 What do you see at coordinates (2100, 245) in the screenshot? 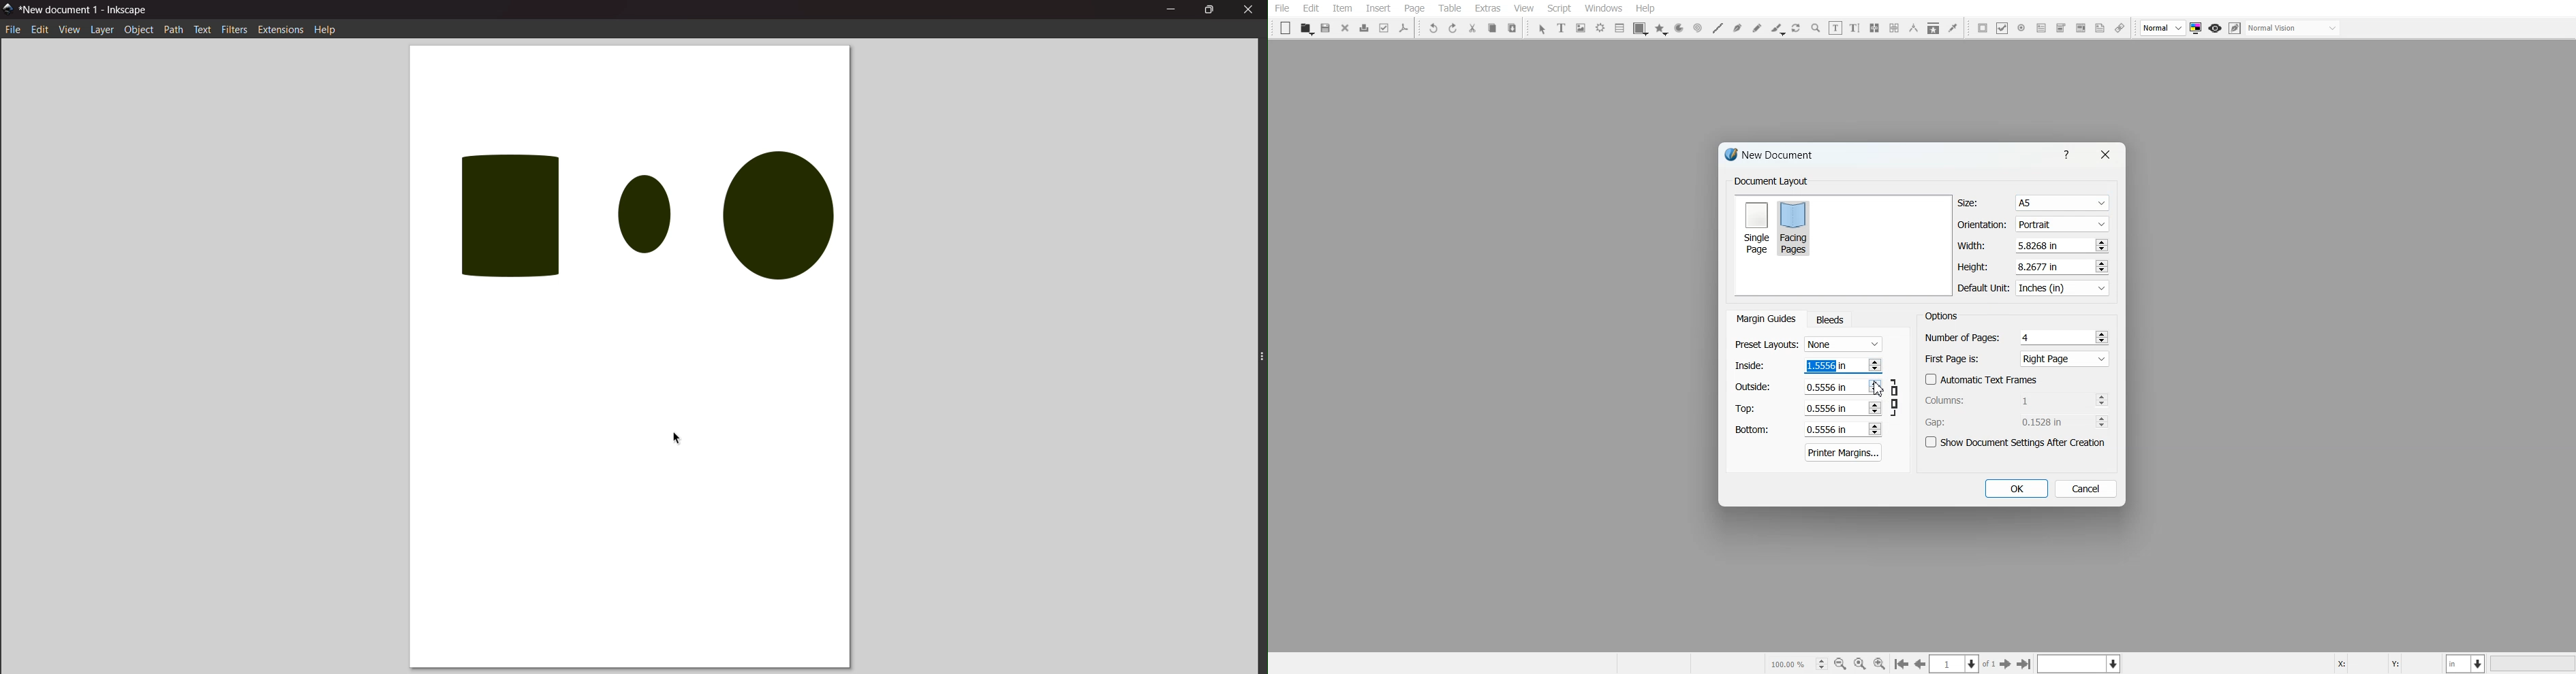
I see `Increase and decrease No. ` at bounding box center [2100, 245].